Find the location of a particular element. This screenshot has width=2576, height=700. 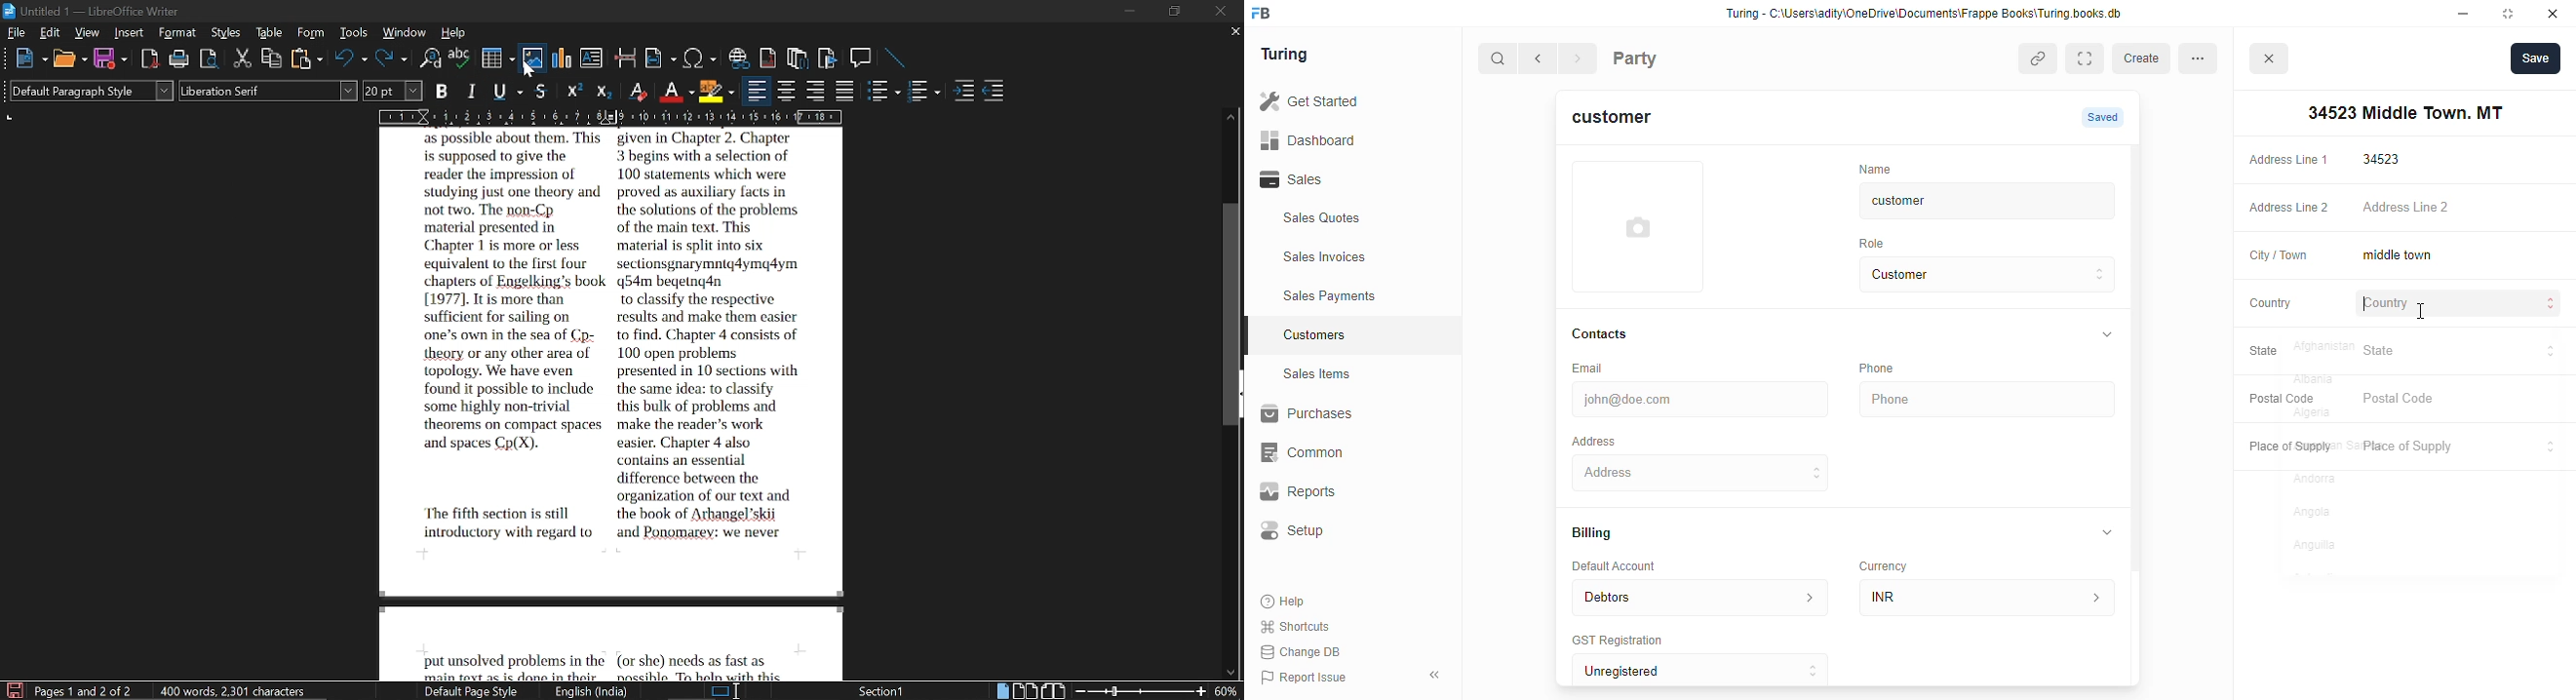

increase indent is located at coordinates (966, 90).